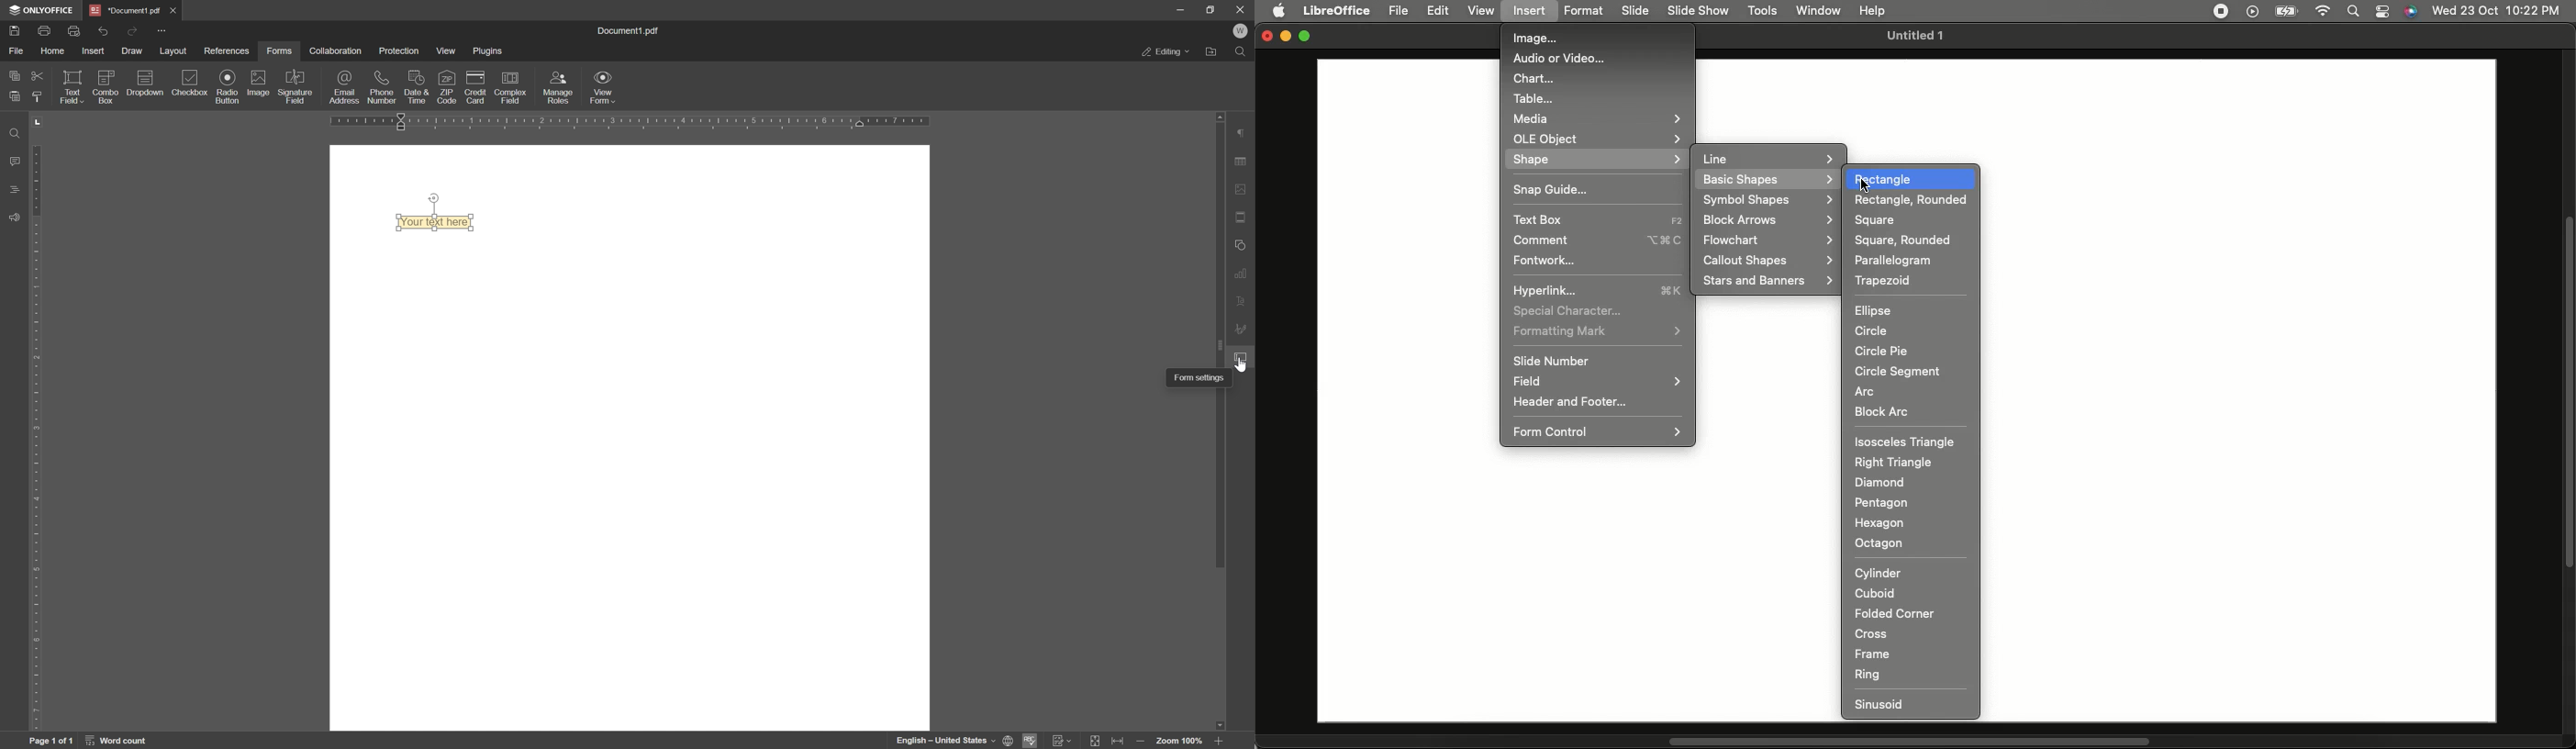 This screenshot has height=756, width=2576. What do you see at coordinates (11, 190) in the screenshot?
I see `headings` at bounding box center [11, 190].